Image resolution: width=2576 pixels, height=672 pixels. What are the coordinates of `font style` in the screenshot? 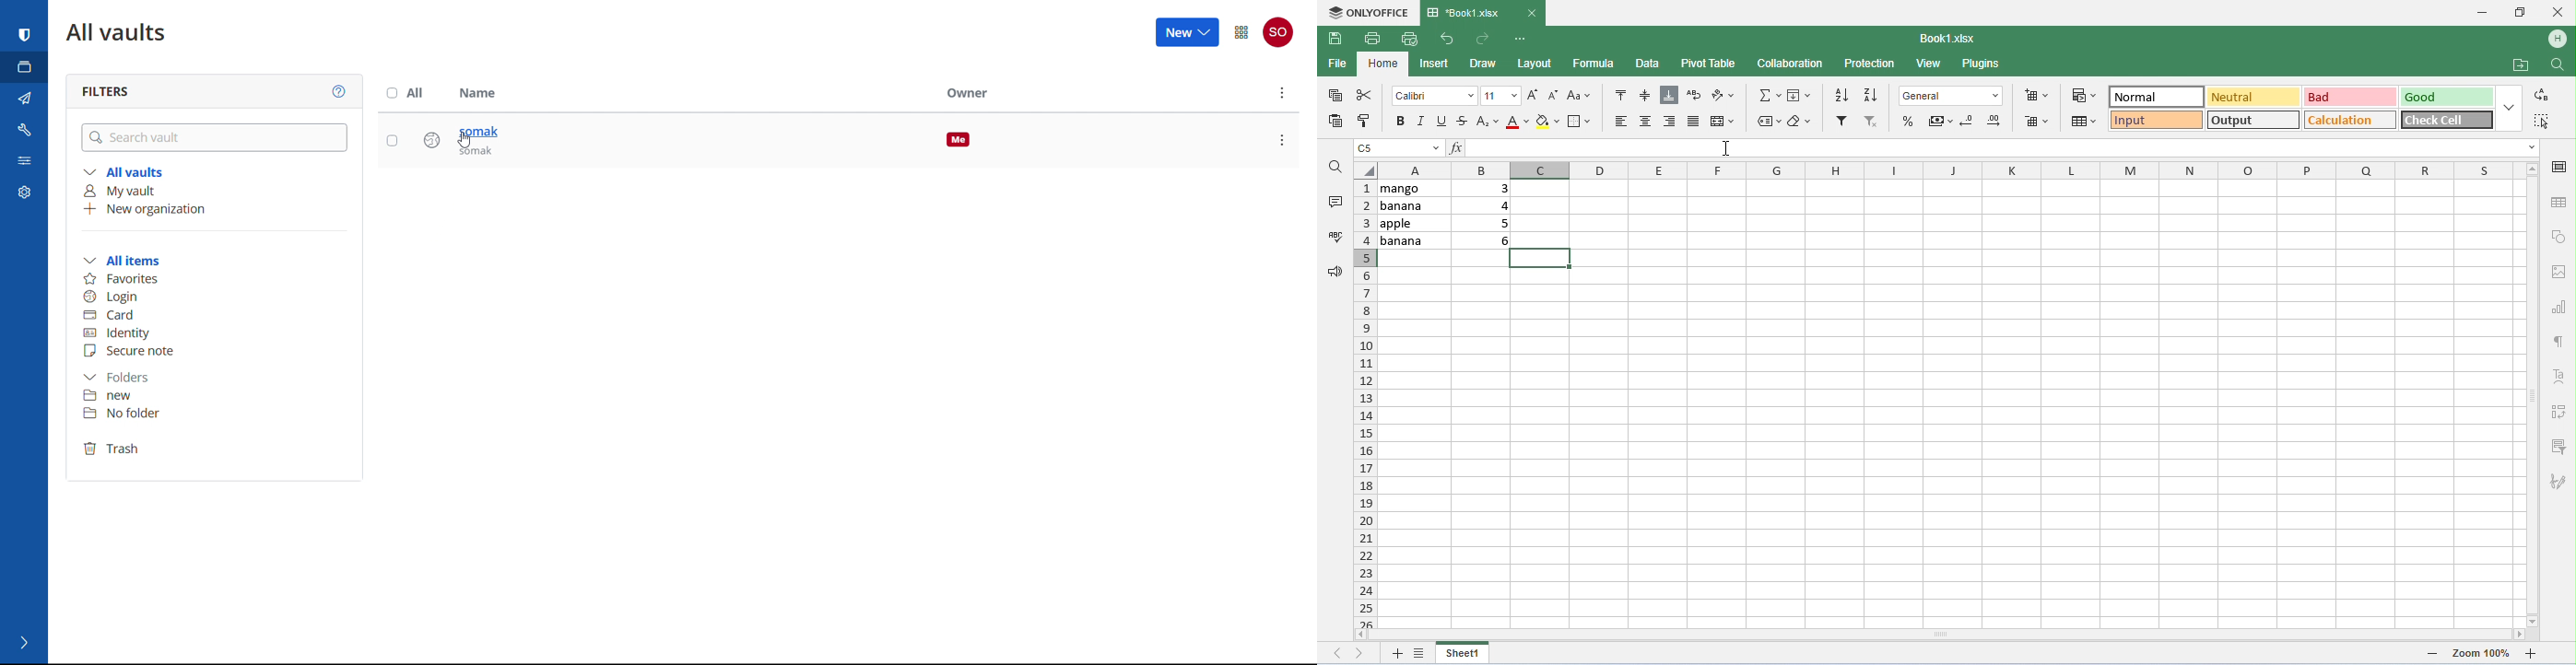 It's located at (1435, 97).